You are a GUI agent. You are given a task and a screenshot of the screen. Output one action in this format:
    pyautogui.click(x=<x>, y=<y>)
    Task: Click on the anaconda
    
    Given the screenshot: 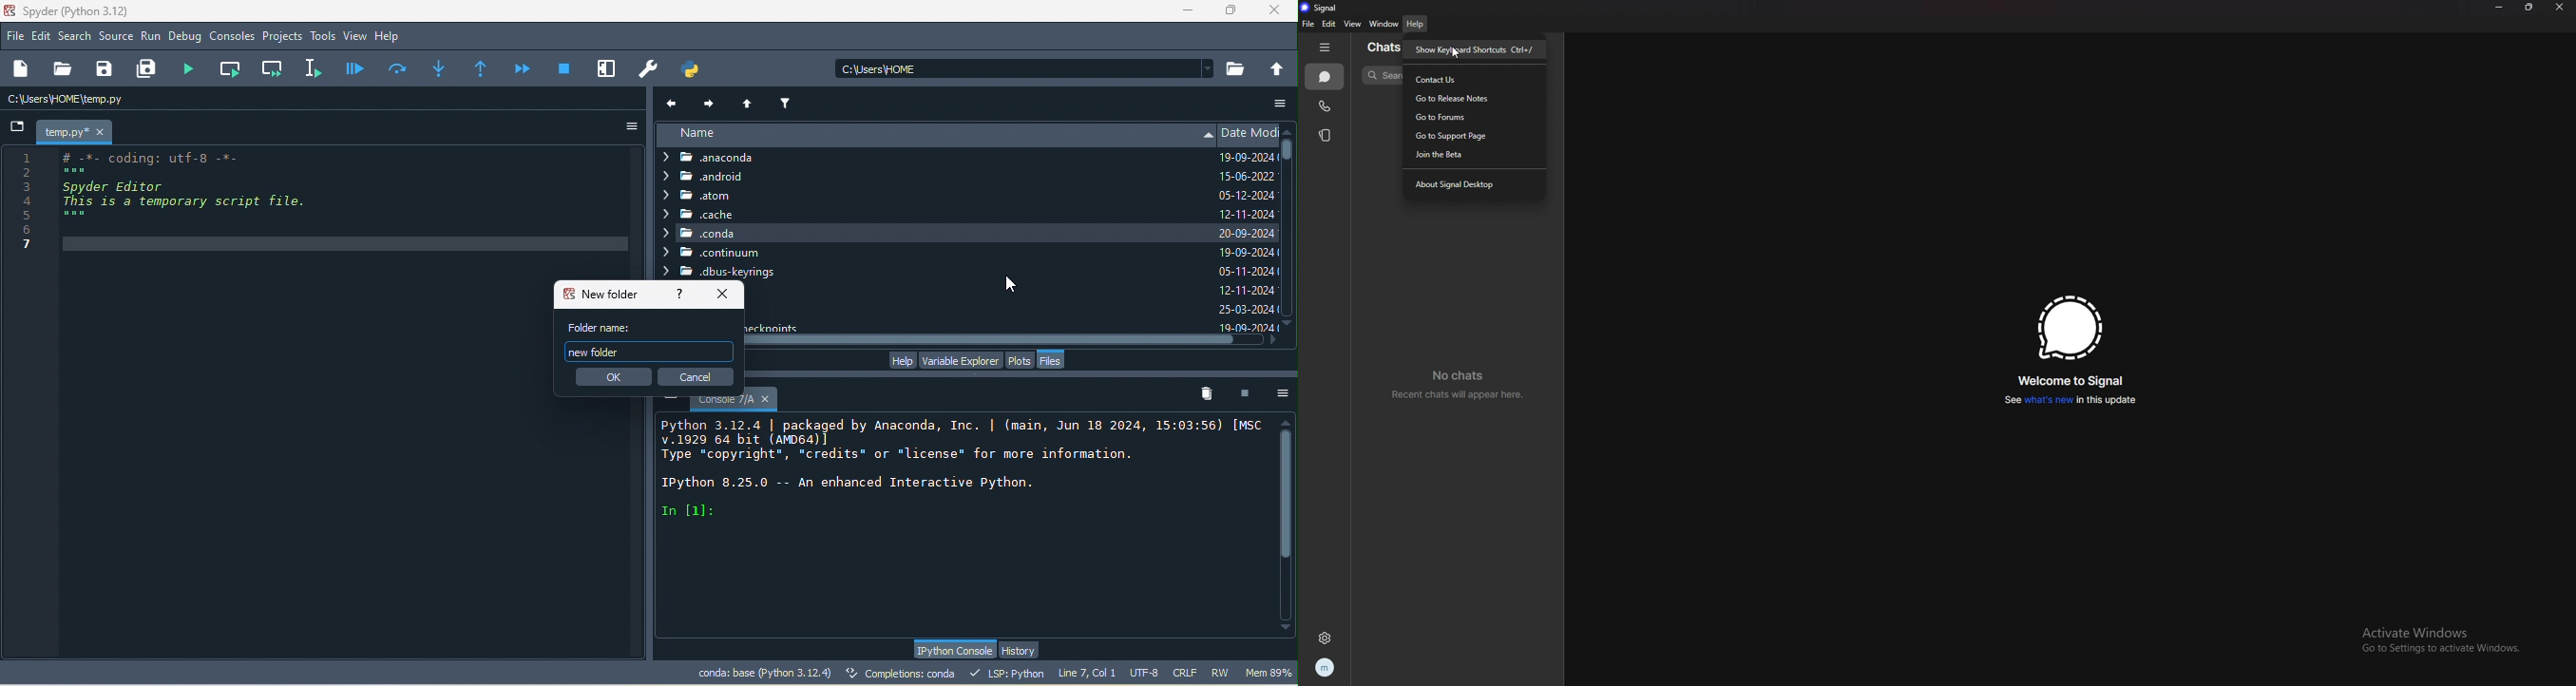 What is the action you would take?
    pyautogui.click(x=723, y=158)
    